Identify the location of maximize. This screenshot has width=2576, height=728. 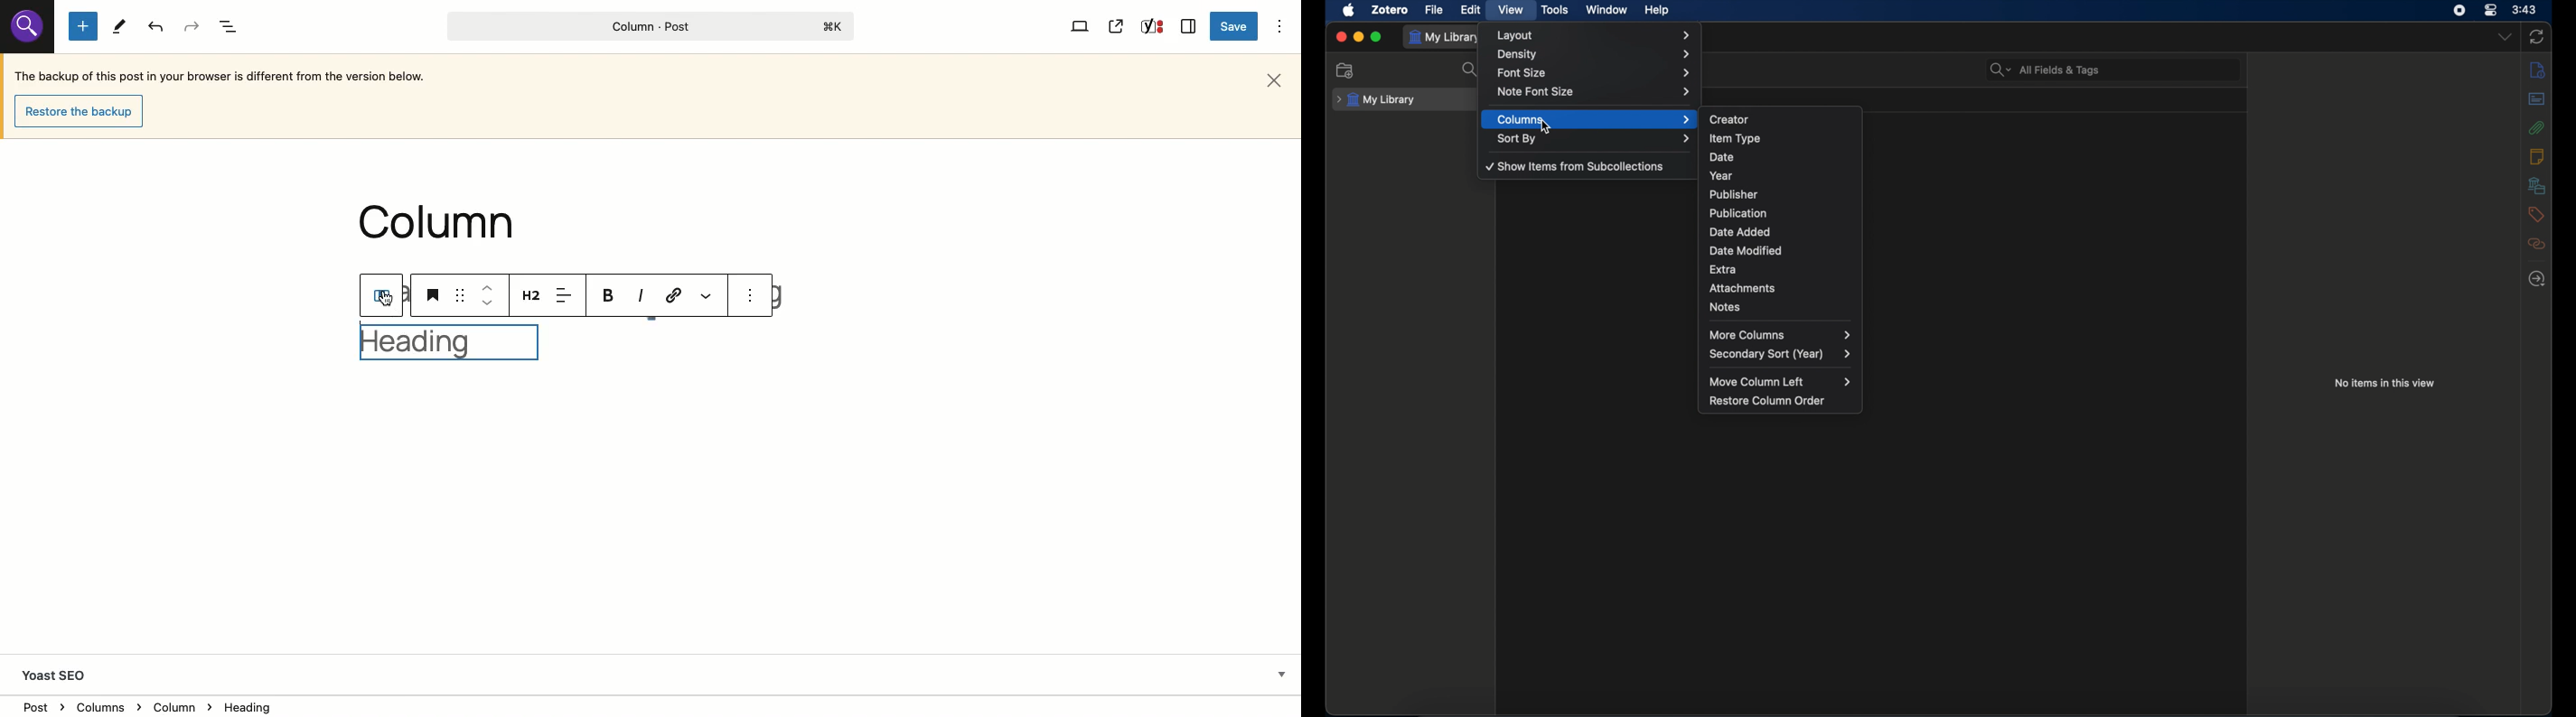
(1377, 37).